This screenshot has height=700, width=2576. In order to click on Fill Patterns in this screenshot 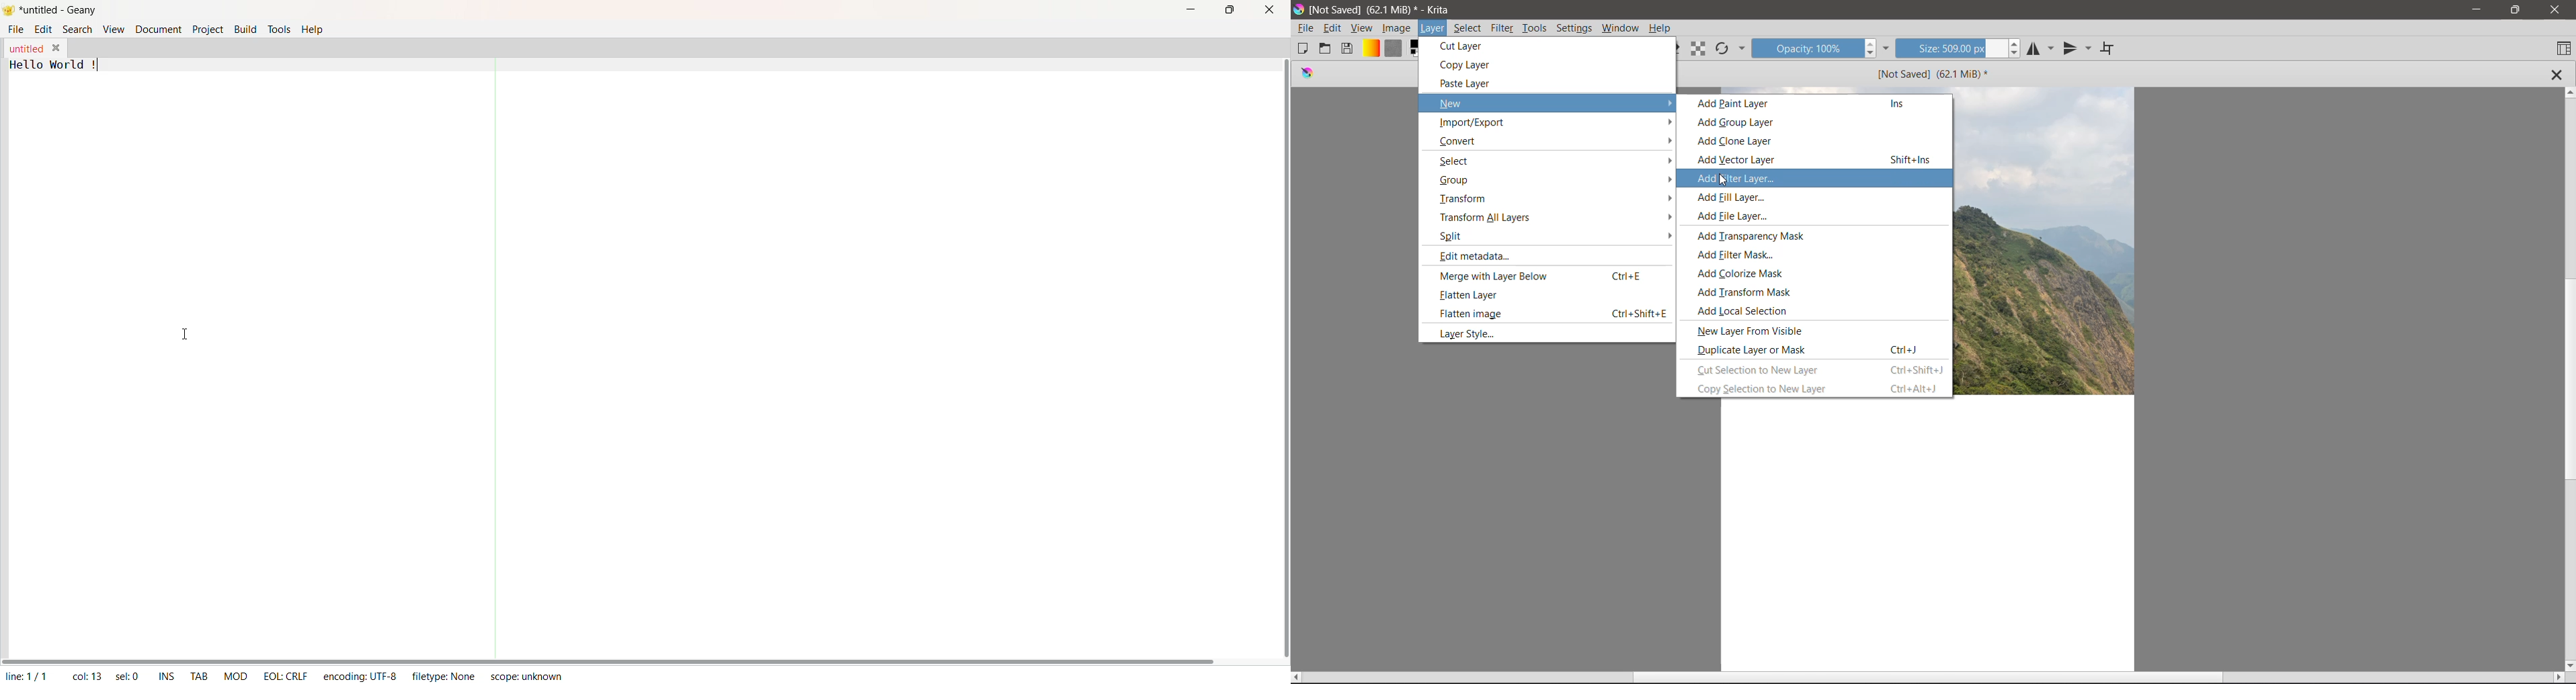, I will do `click(1393, 48)`.